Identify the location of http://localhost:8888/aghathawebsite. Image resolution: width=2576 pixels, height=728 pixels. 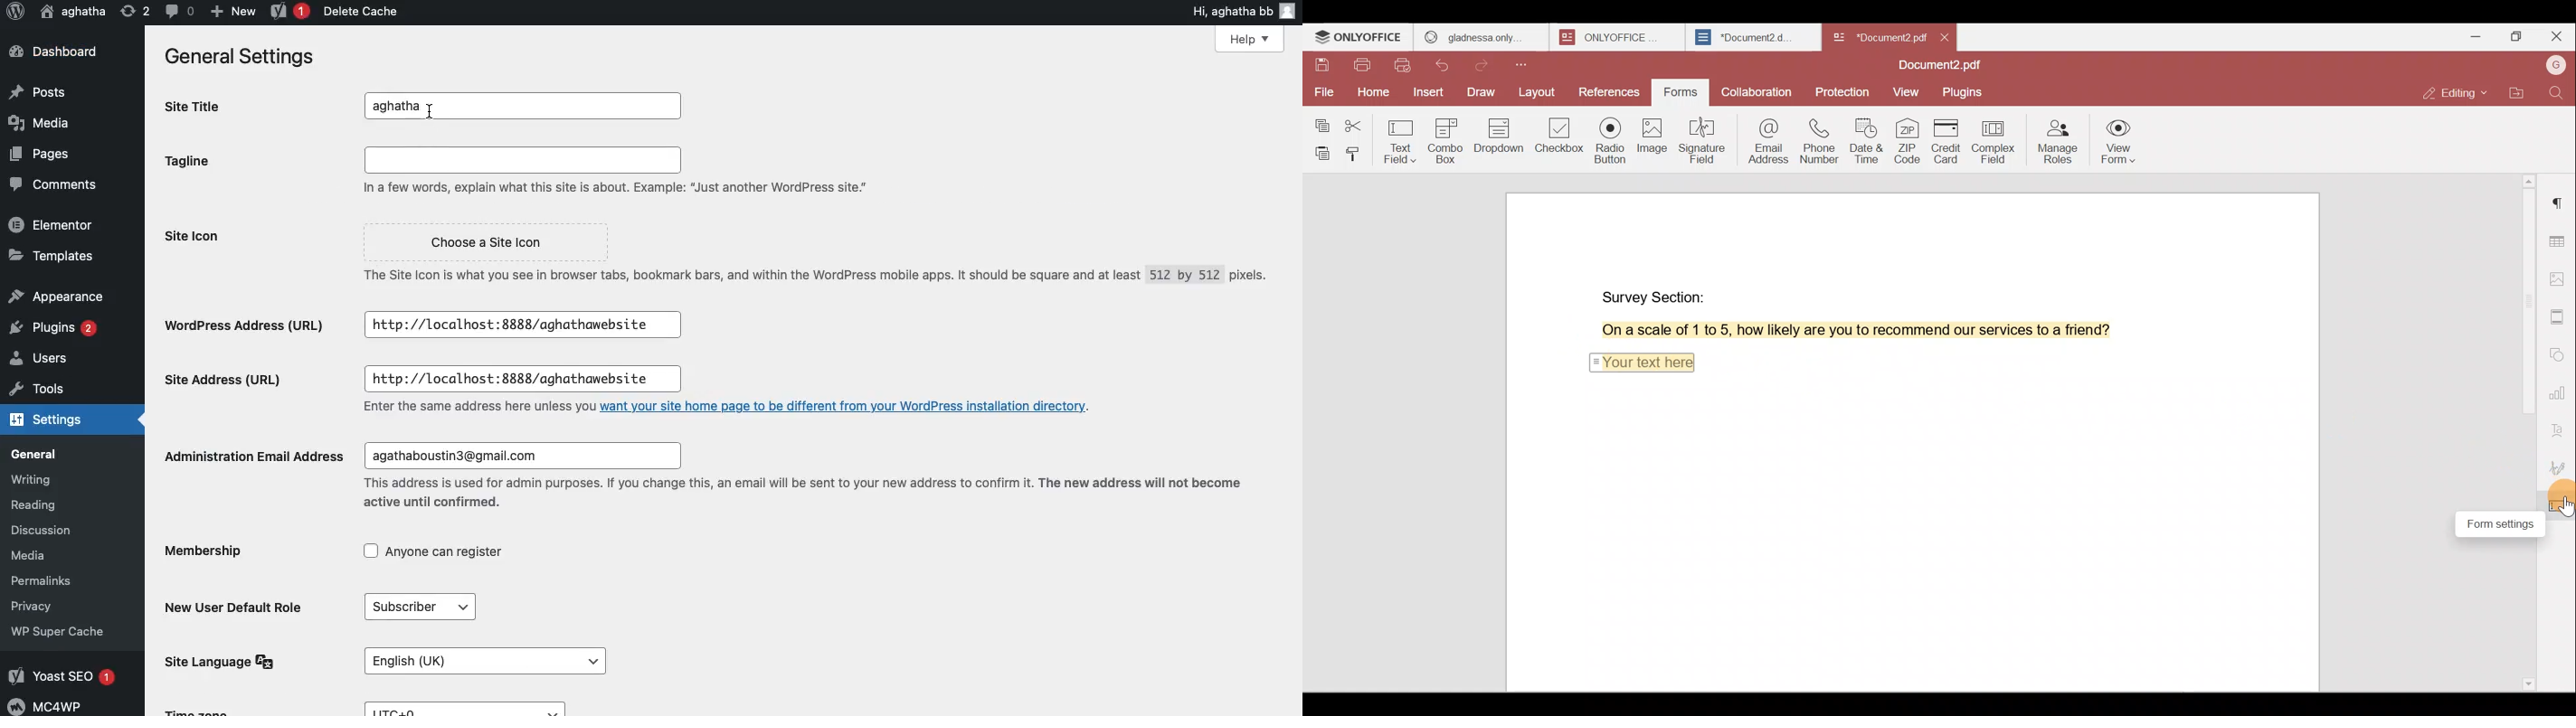
(523, 325).